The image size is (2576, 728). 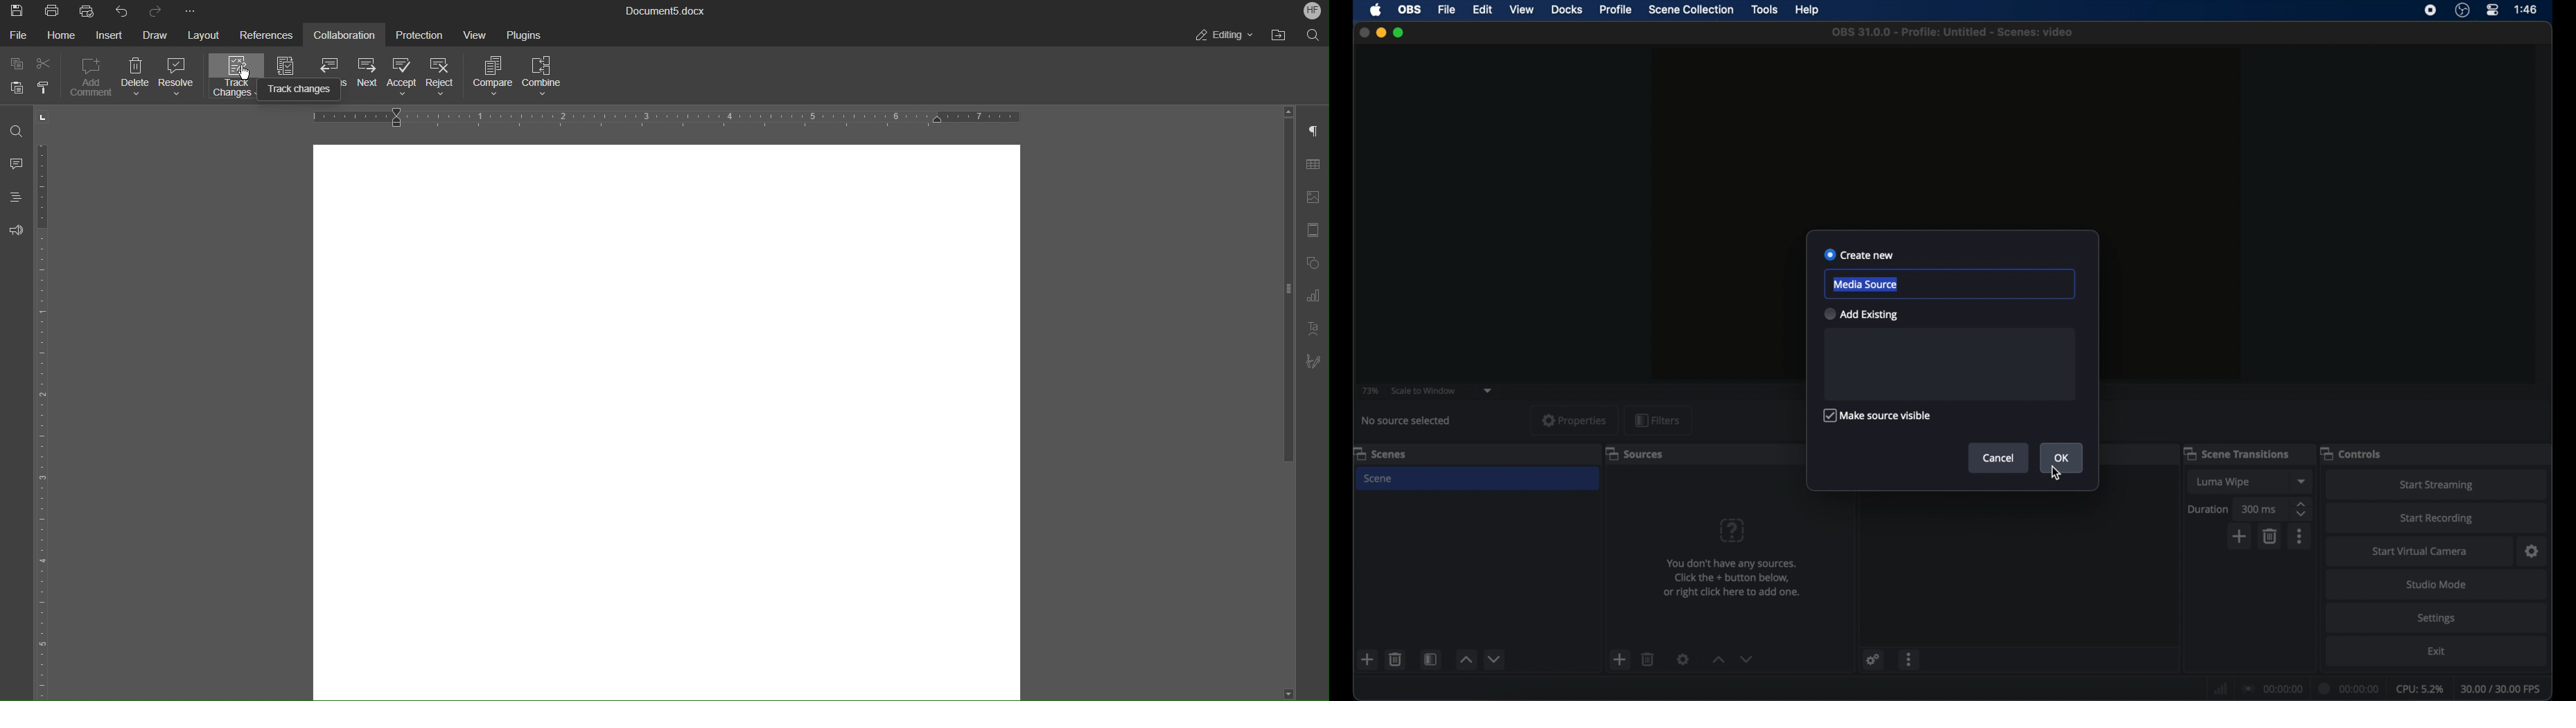 What do you see at coordinates (55, 11) in the screenshot?
I see `Print` at bounding box center [55, 11].